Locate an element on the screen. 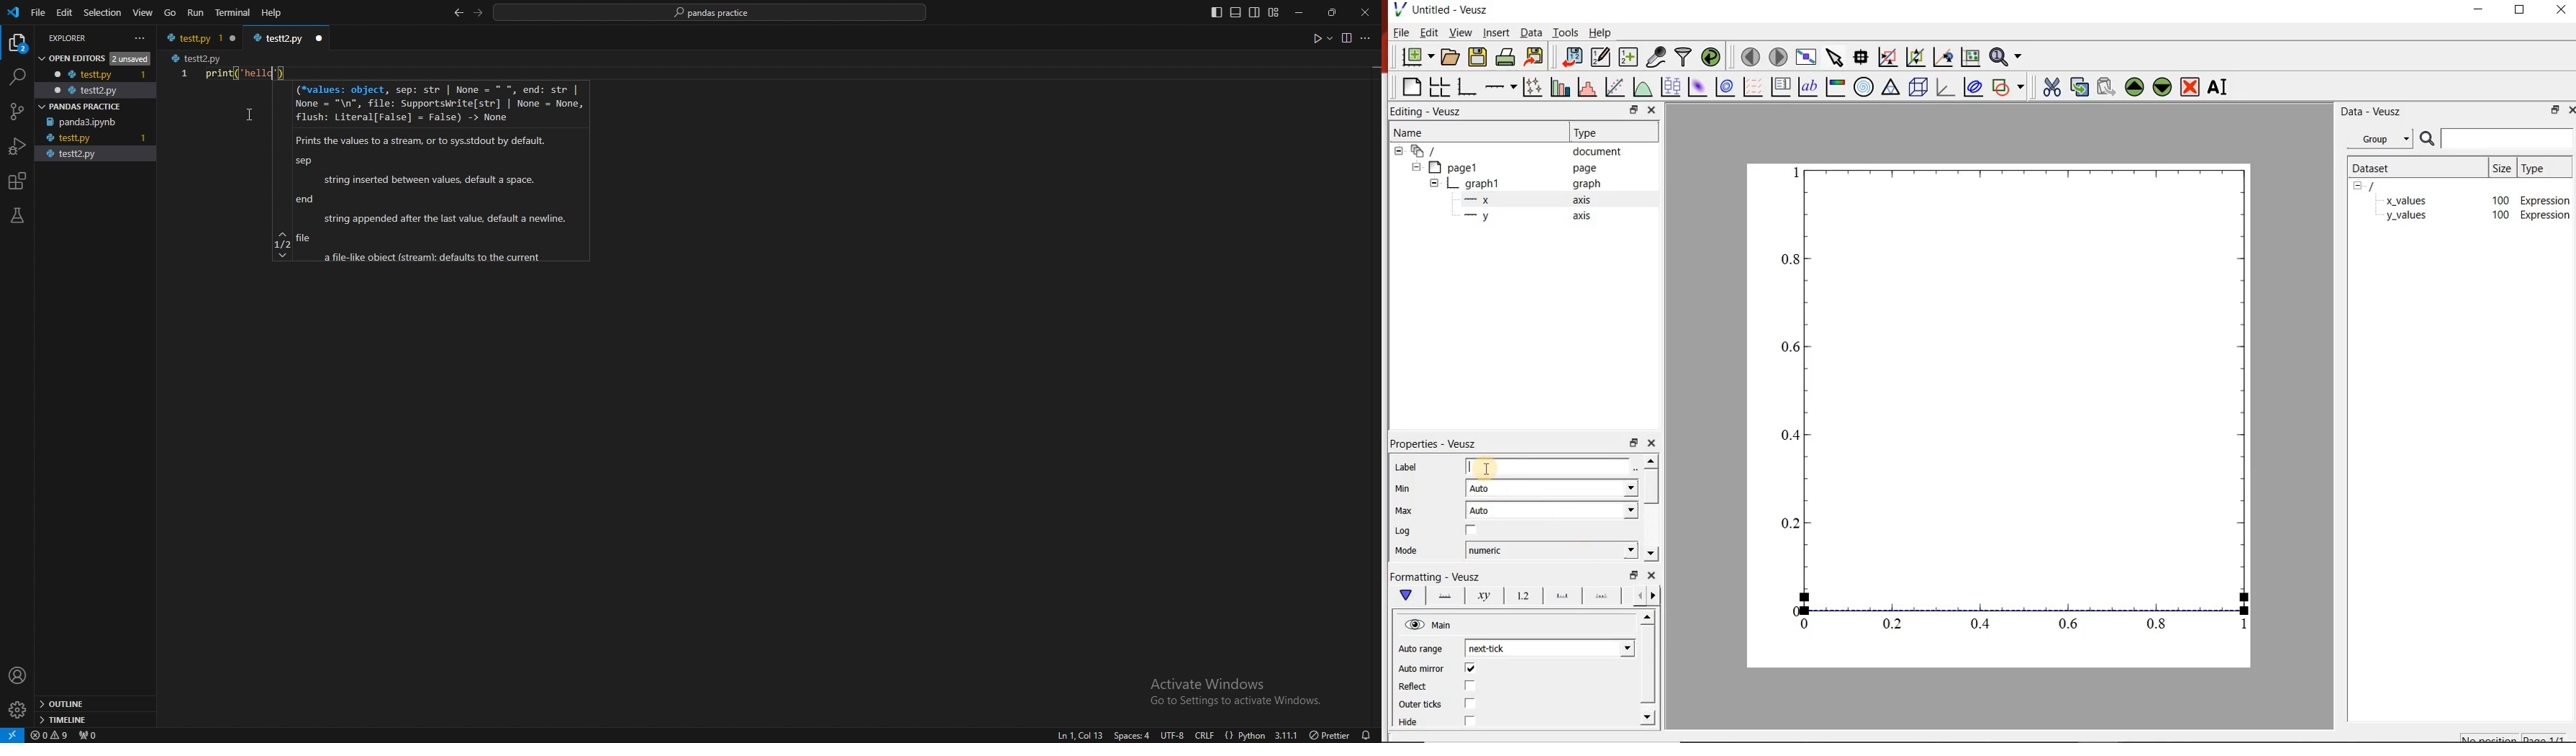 This screenshot has width=2576, height=756. Untitled - Veusz is located at coordinates (1451, 9).